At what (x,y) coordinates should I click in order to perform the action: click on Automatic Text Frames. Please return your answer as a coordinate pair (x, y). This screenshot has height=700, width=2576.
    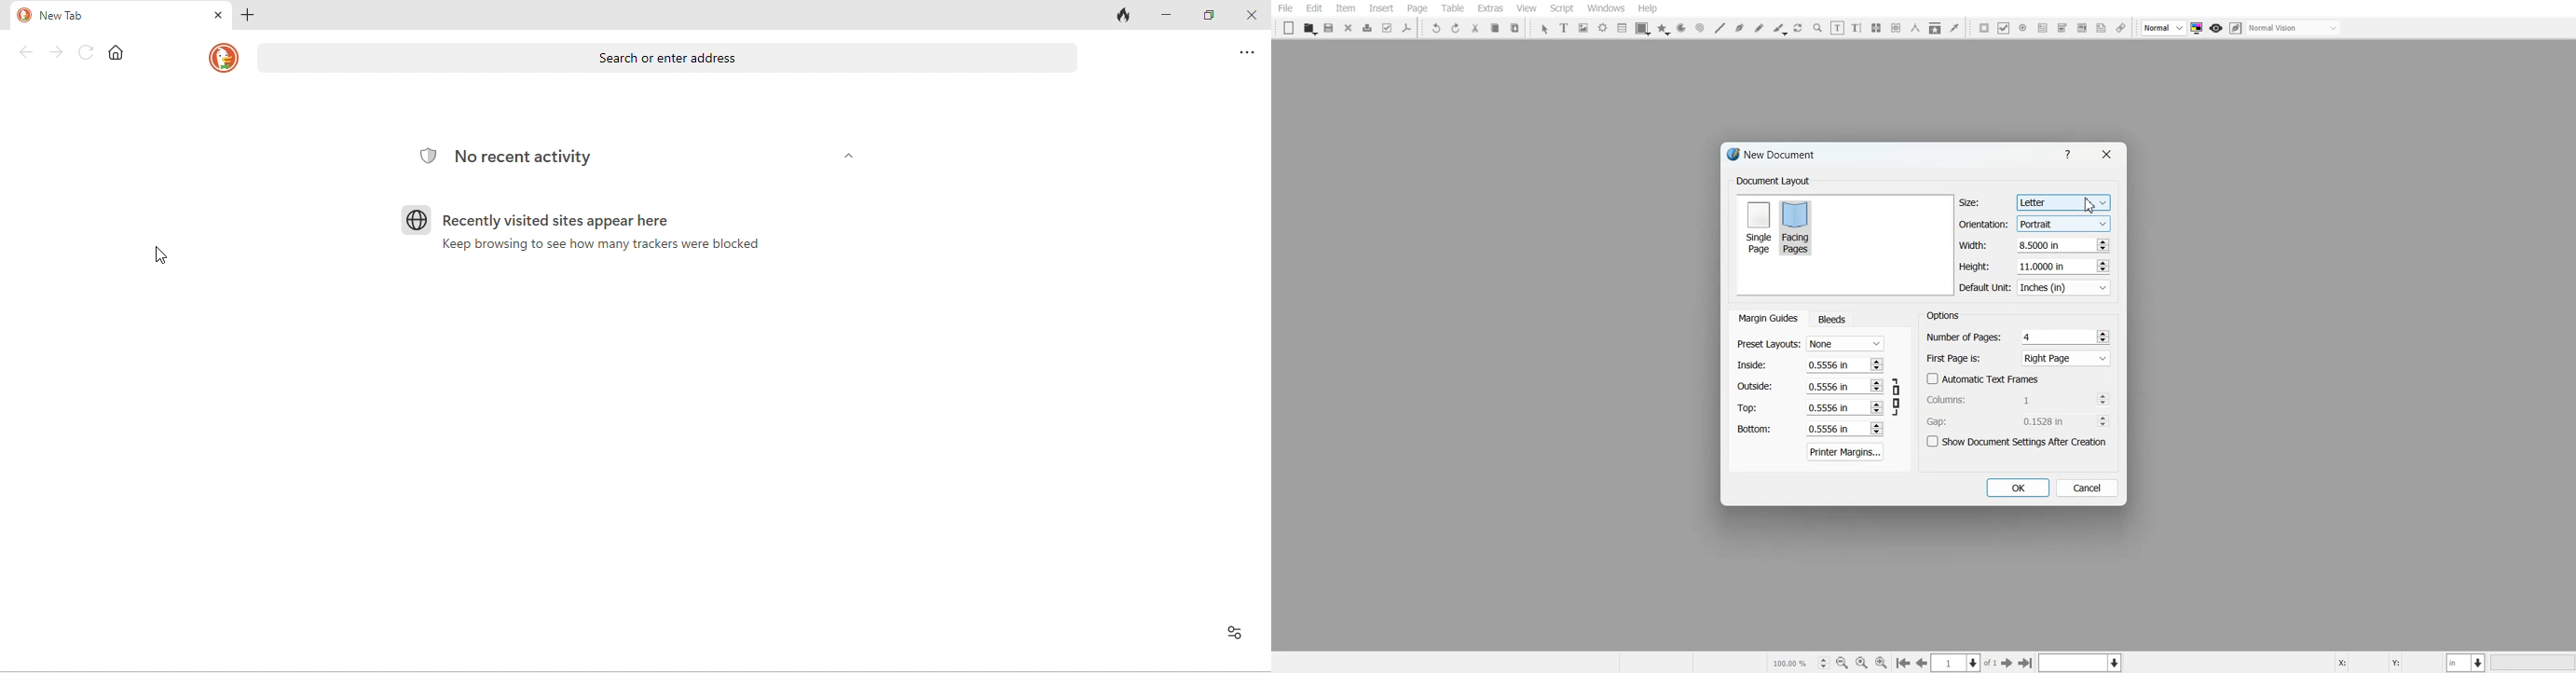
    Looking at the image, I should click on (1984, 379).